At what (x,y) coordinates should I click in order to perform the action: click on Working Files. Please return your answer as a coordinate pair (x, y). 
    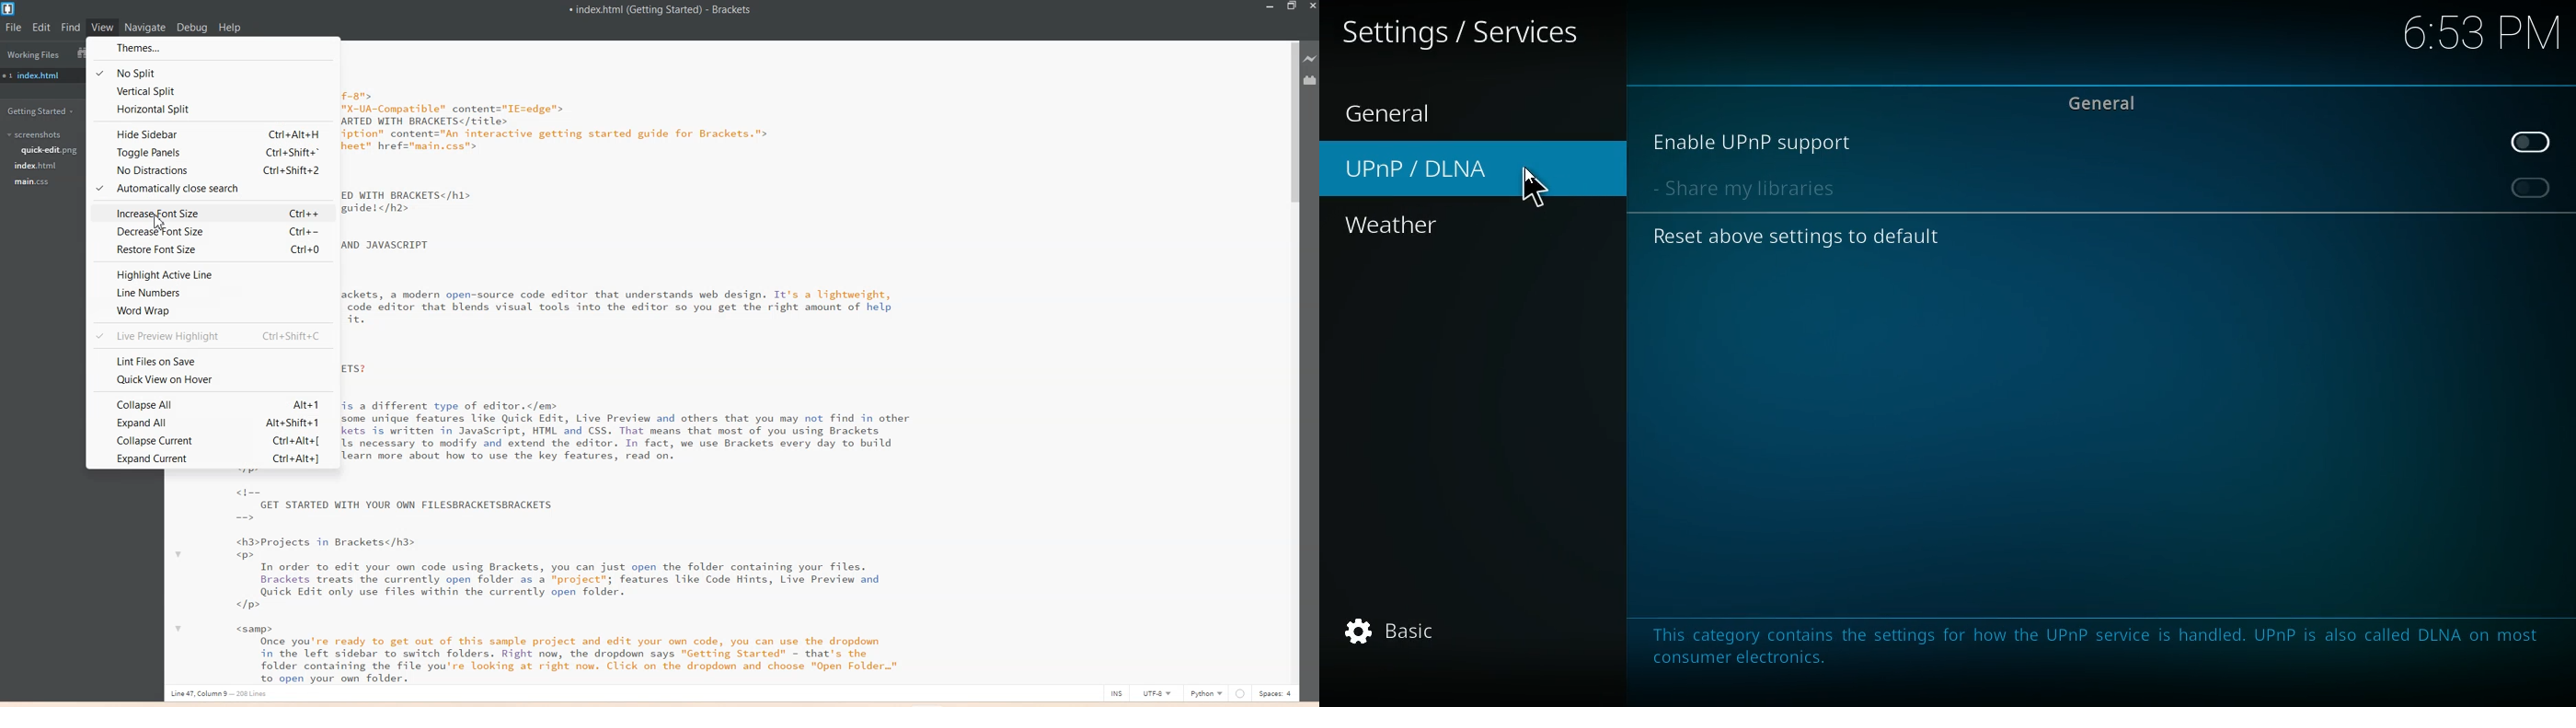
    Looking at the image, I should click on (32, 54).